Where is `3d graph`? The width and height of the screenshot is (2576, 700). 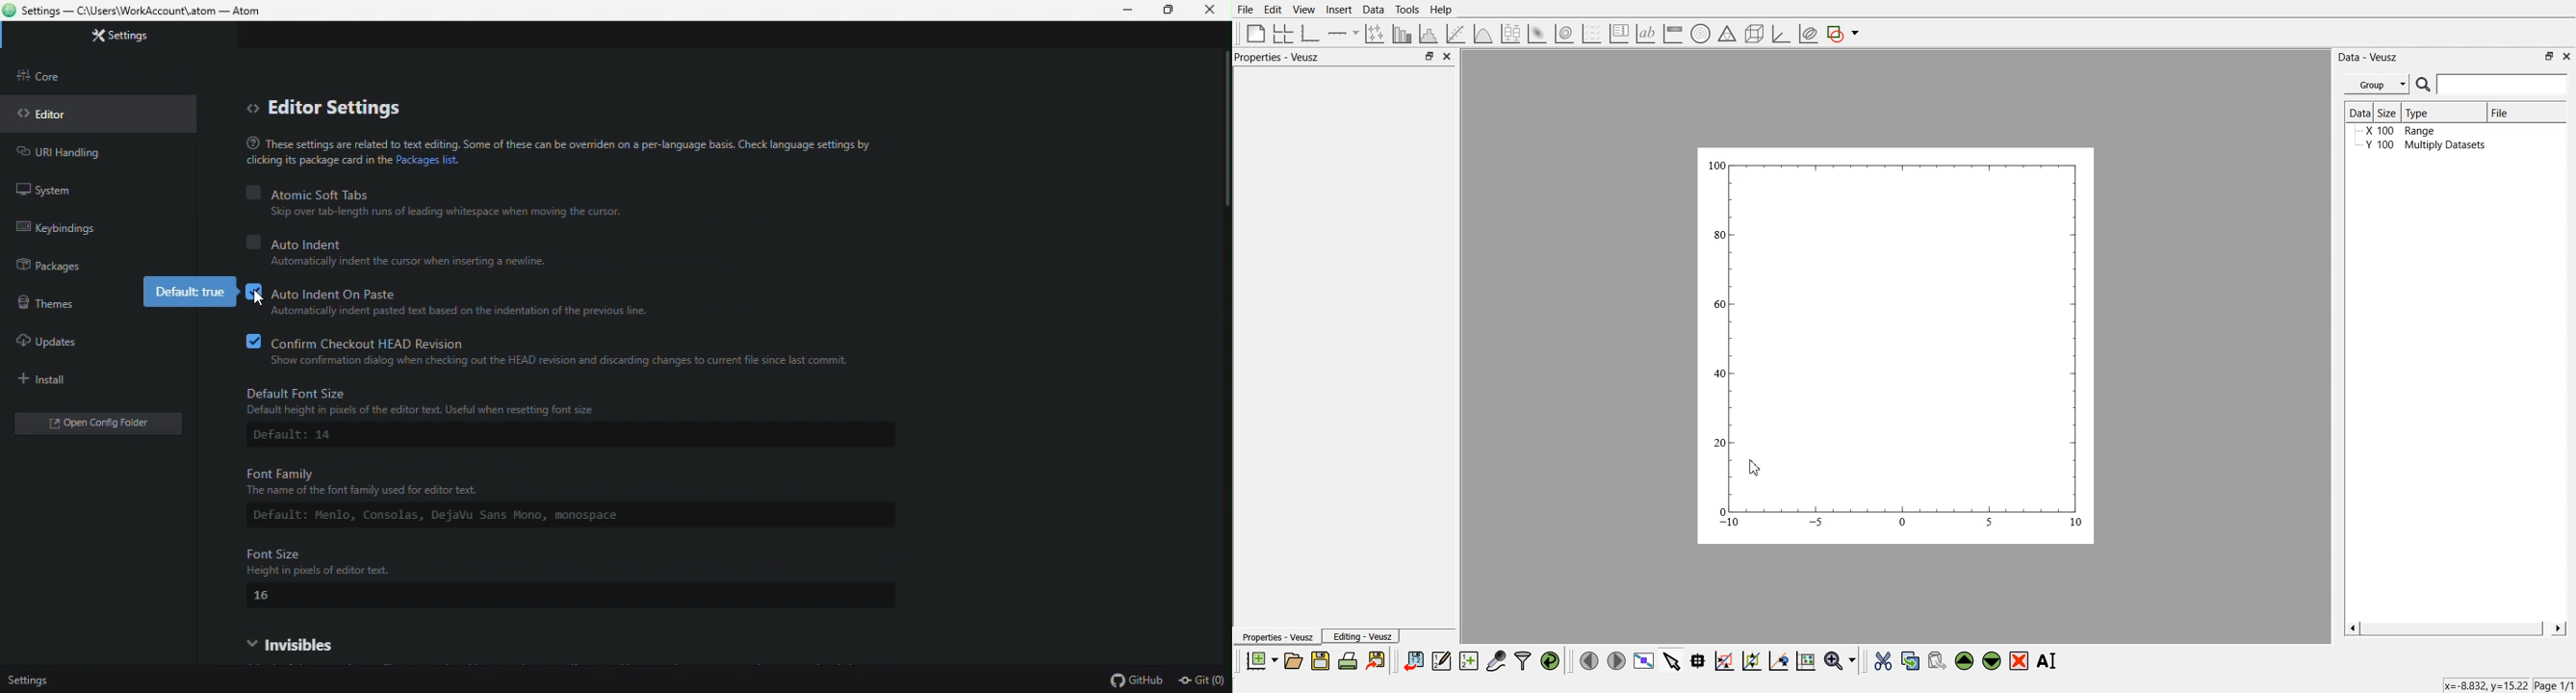
3d graph is located at coordinates (1780, 34).